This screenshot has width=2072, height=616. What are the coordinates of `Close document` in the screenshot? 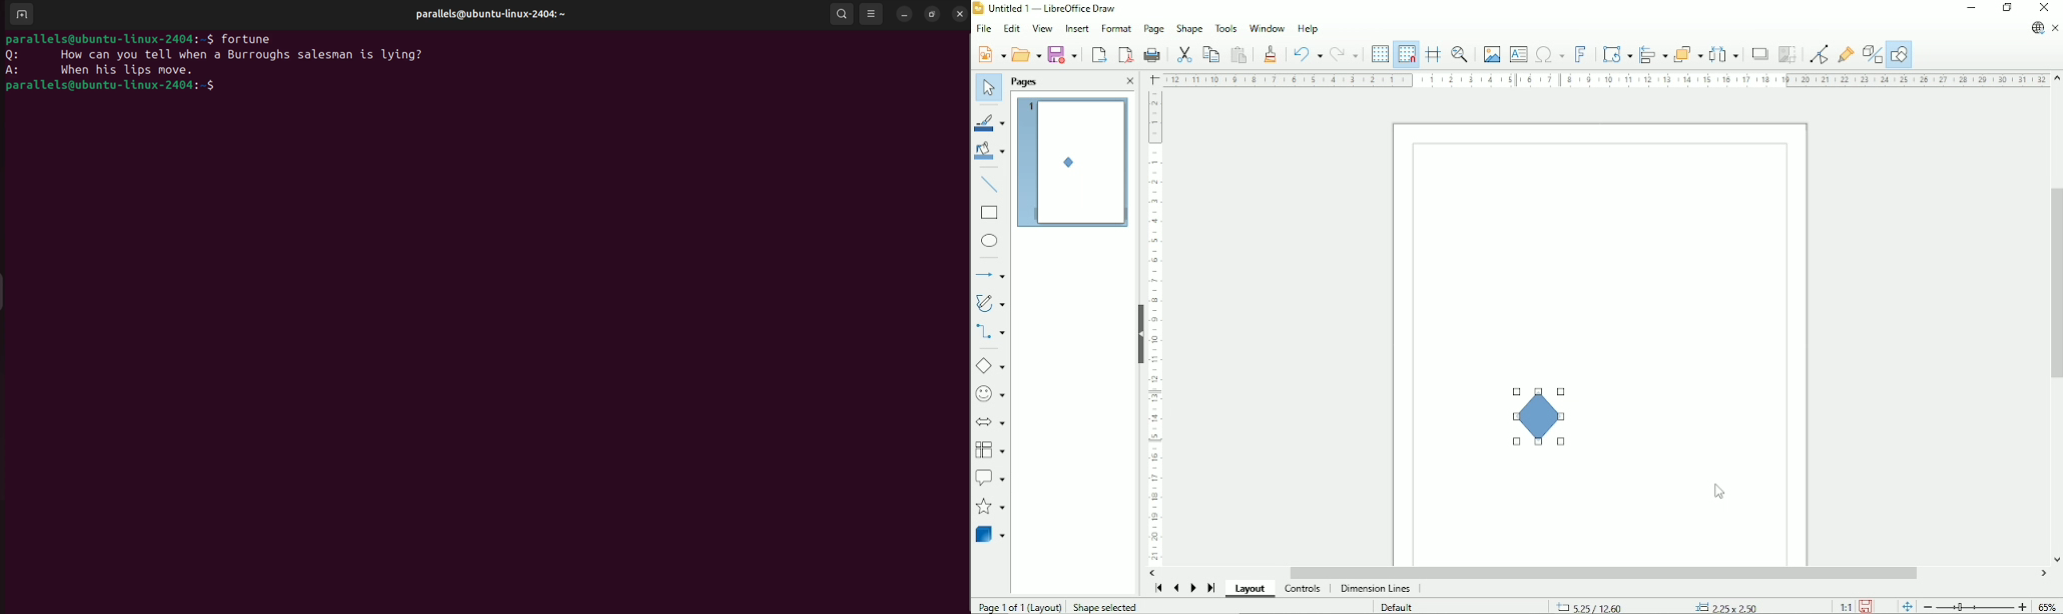 It's located at (2056, 28).